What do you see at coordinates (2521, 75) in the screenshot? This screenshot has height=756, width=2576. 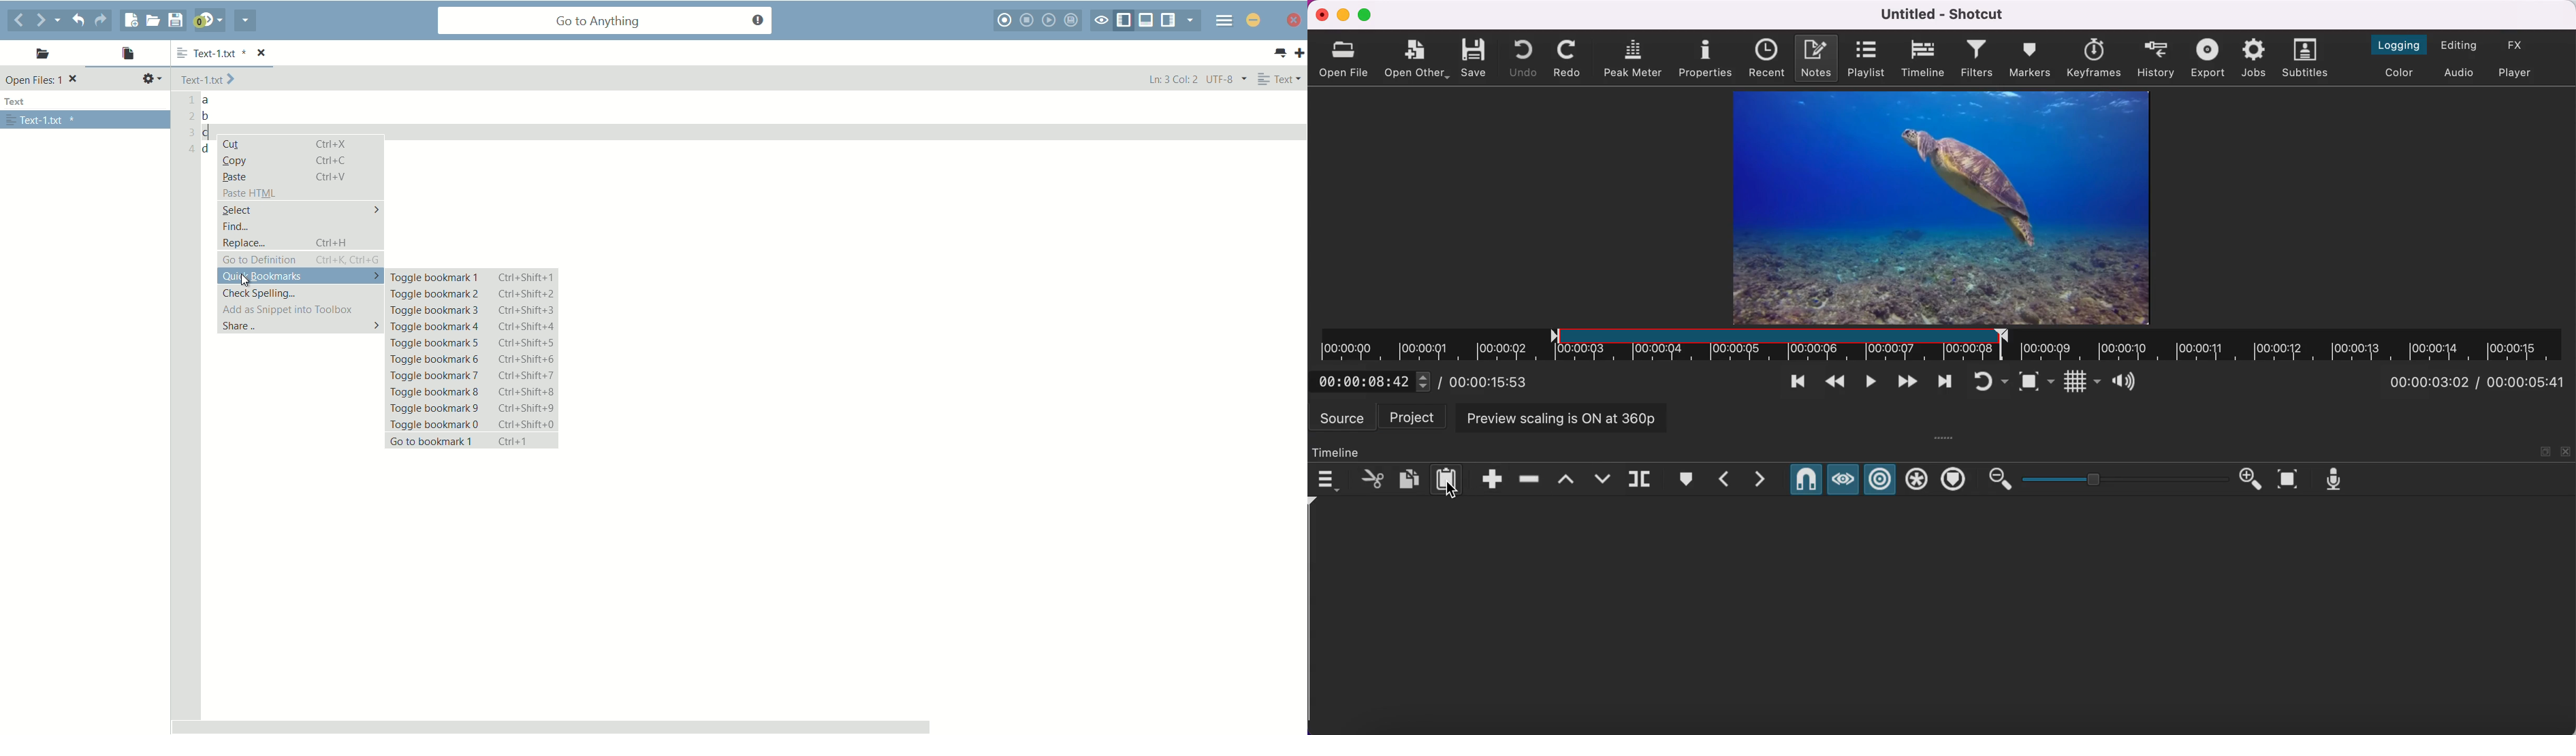 I see `switch to player only layout` at bounding box center [2521, 75].